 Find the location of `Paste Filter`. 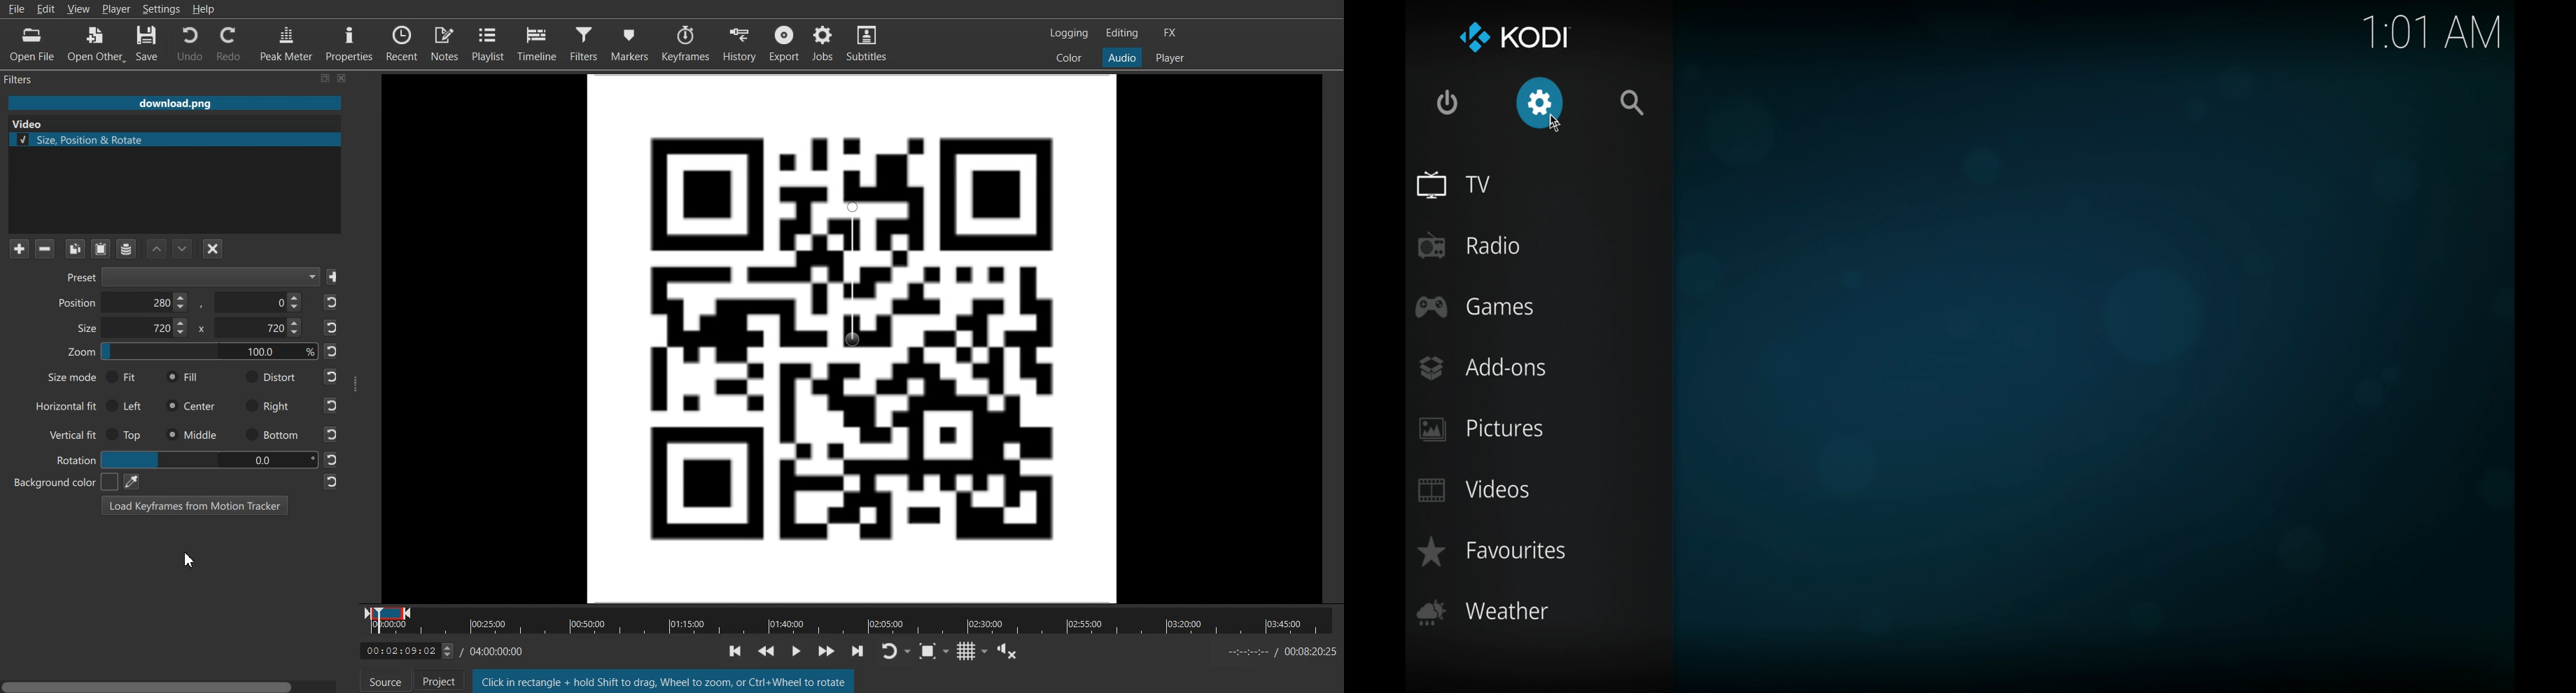

Paste Filter is located at coordinates (102, 248).